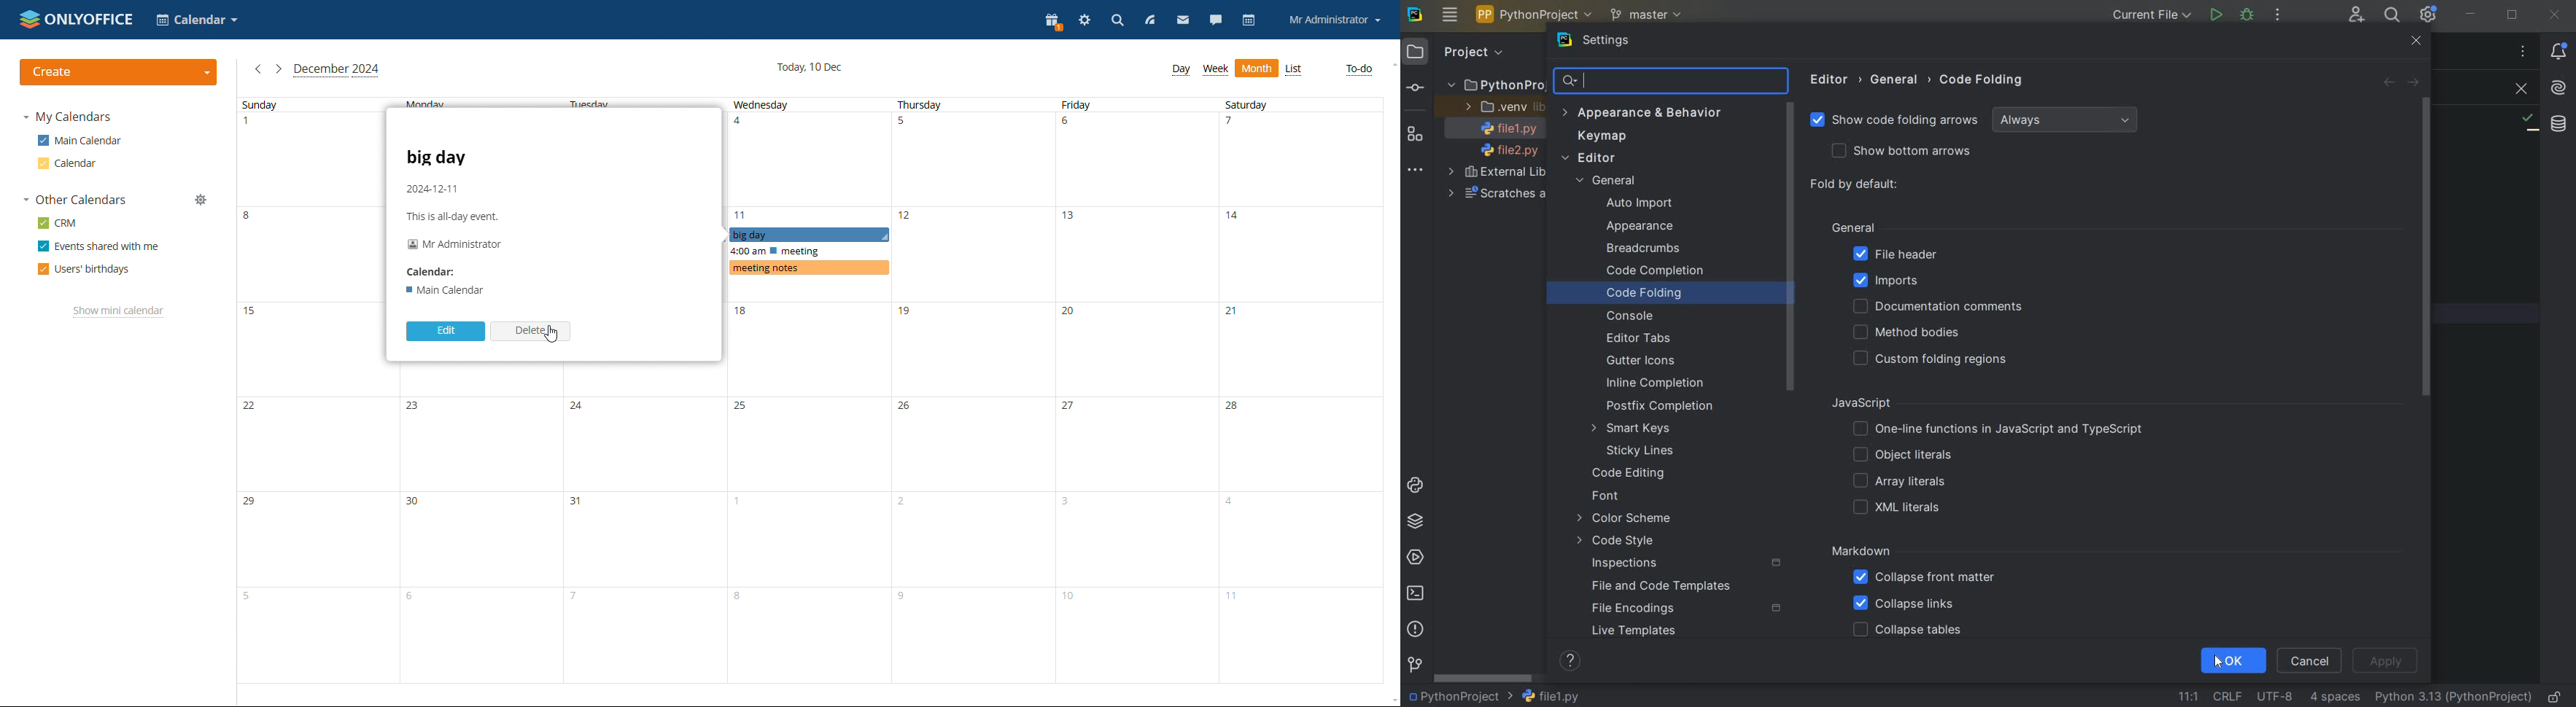 This screenshot has height=728, width=2576. I want to click on cursor, so click(554, 339).